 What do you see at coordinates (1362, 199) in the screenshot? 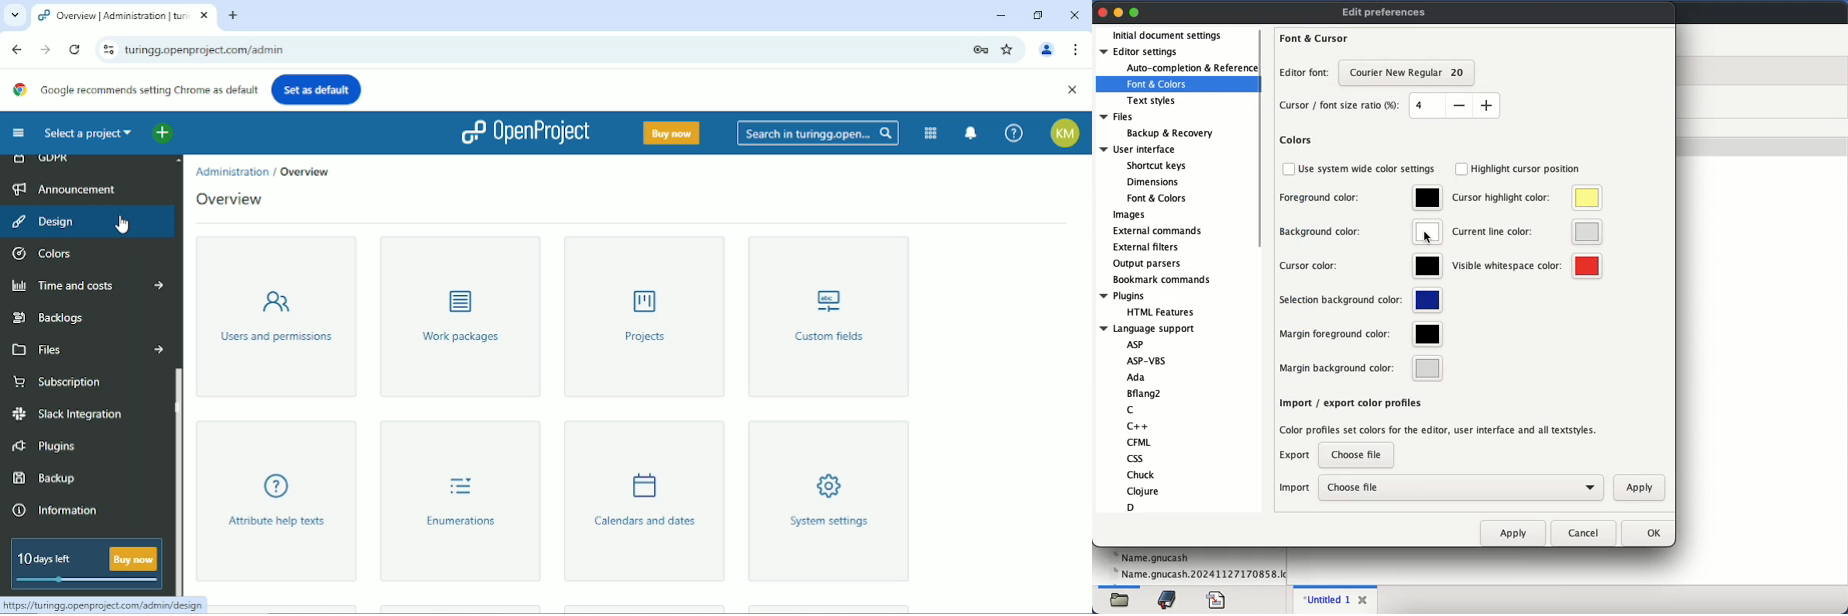
I see `foreground color` at bounding box center [1362, 199].